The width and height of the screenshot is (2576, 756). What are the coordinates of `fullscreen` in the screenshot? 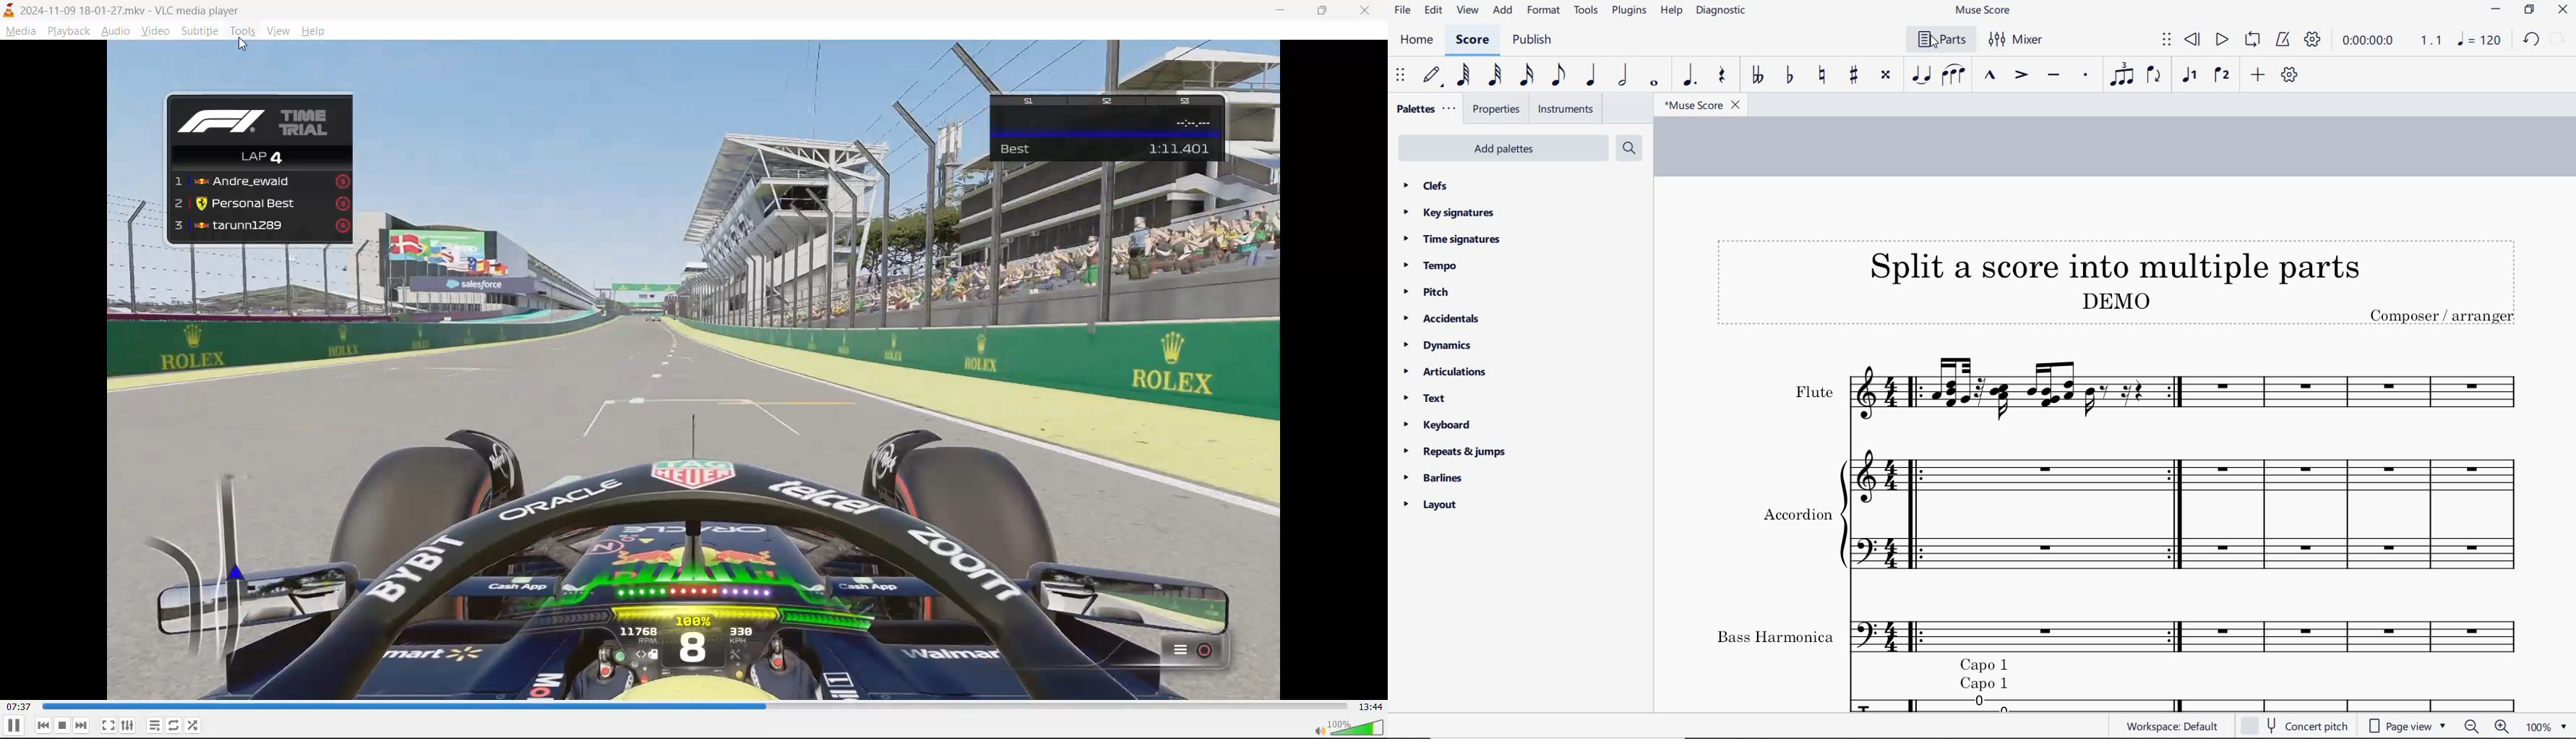 It's located at (108, 722).